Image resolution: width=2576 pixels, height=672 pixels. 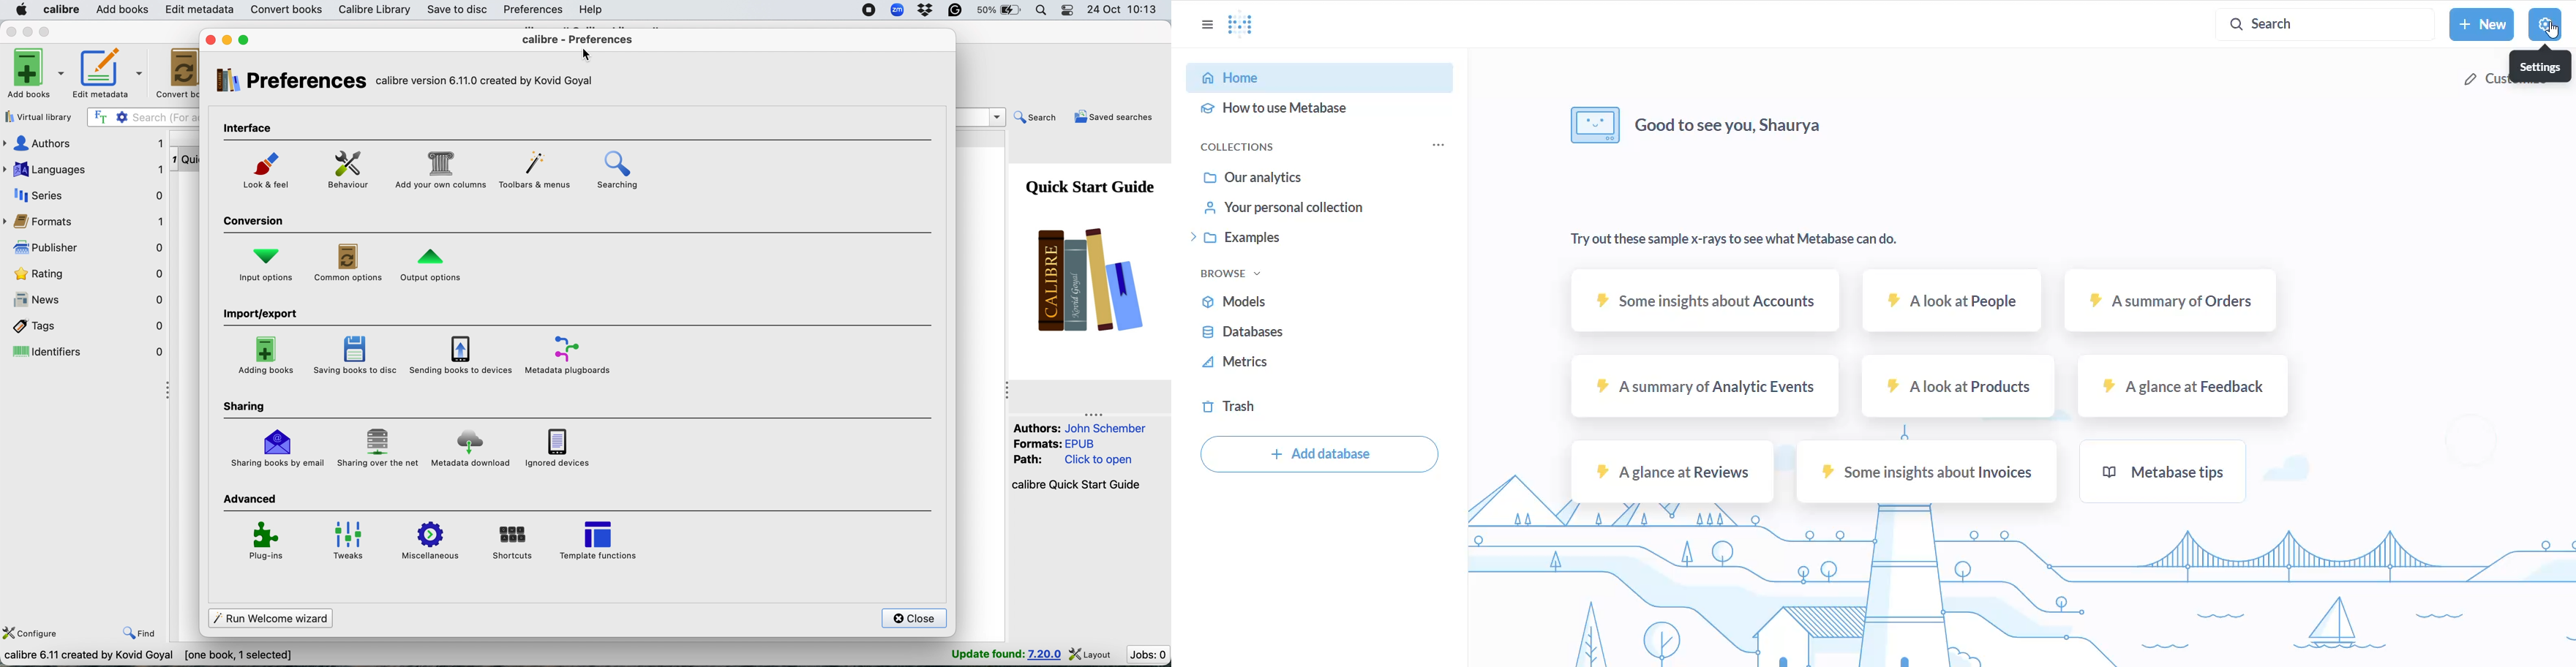 What do you see at coordinates (1125, 11) in the screenshot?
I see `24 oct 10:13` at bounding box center [1125, 11].